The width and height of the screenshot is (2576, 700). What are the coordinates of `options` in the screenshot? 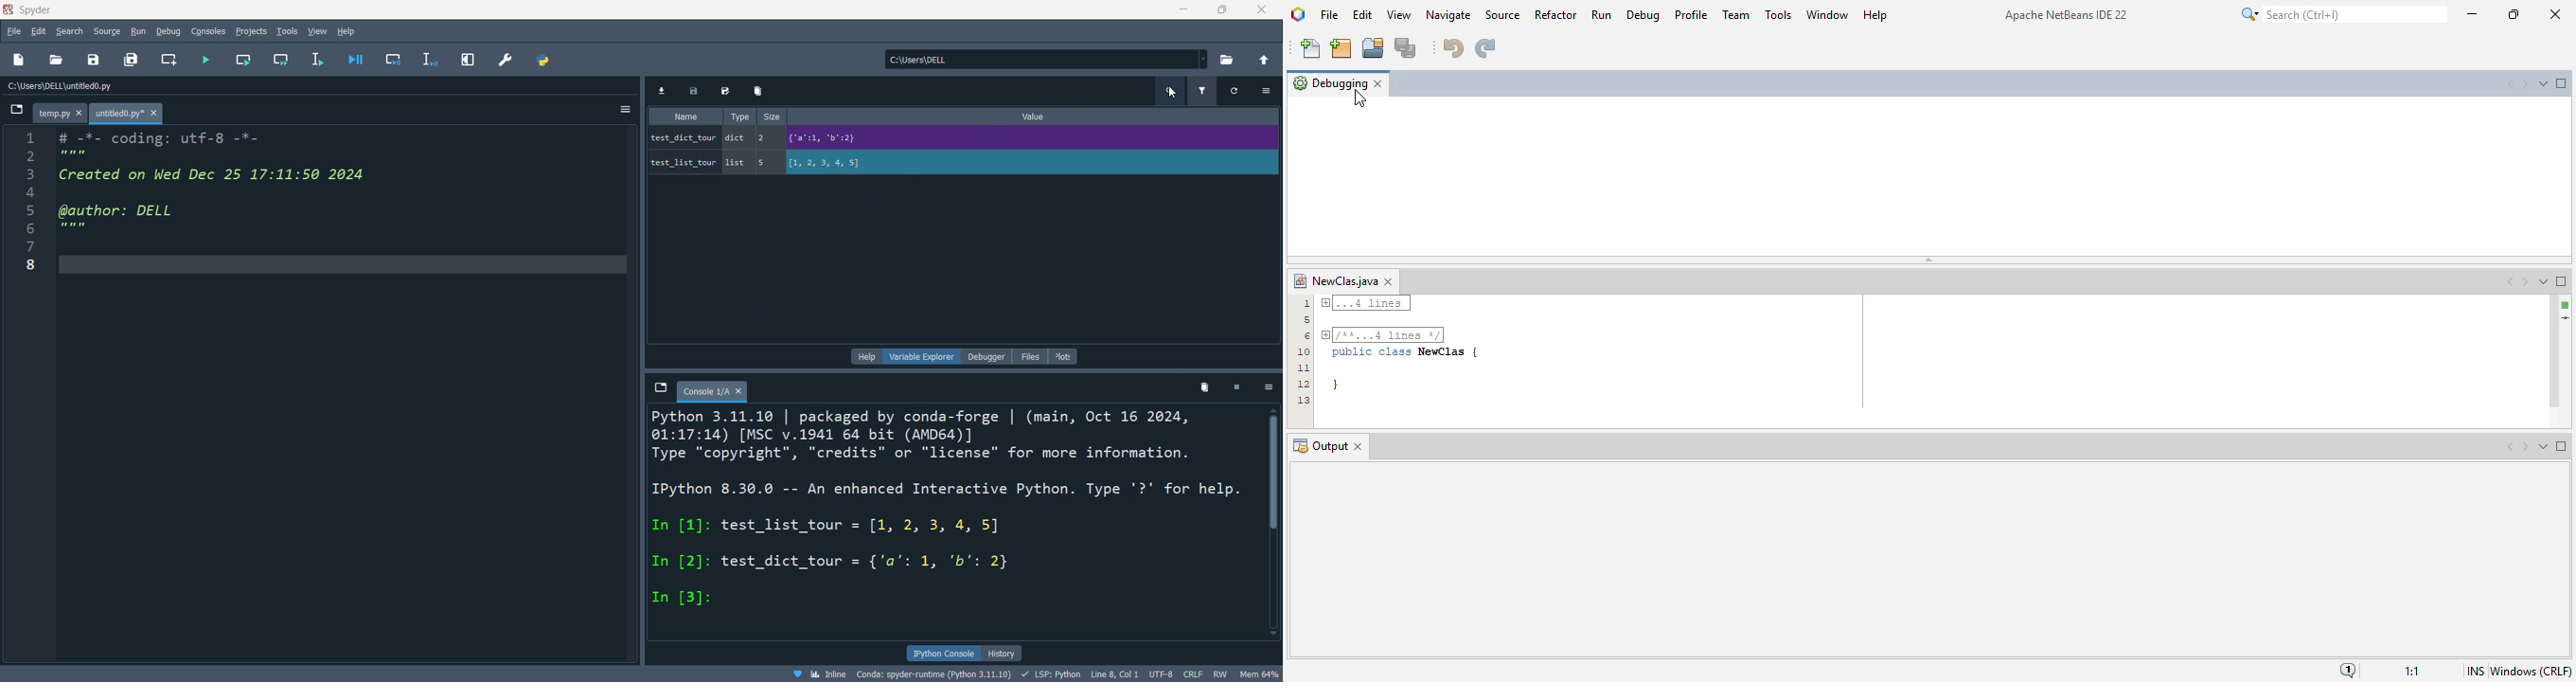 It's located at (620, 108).